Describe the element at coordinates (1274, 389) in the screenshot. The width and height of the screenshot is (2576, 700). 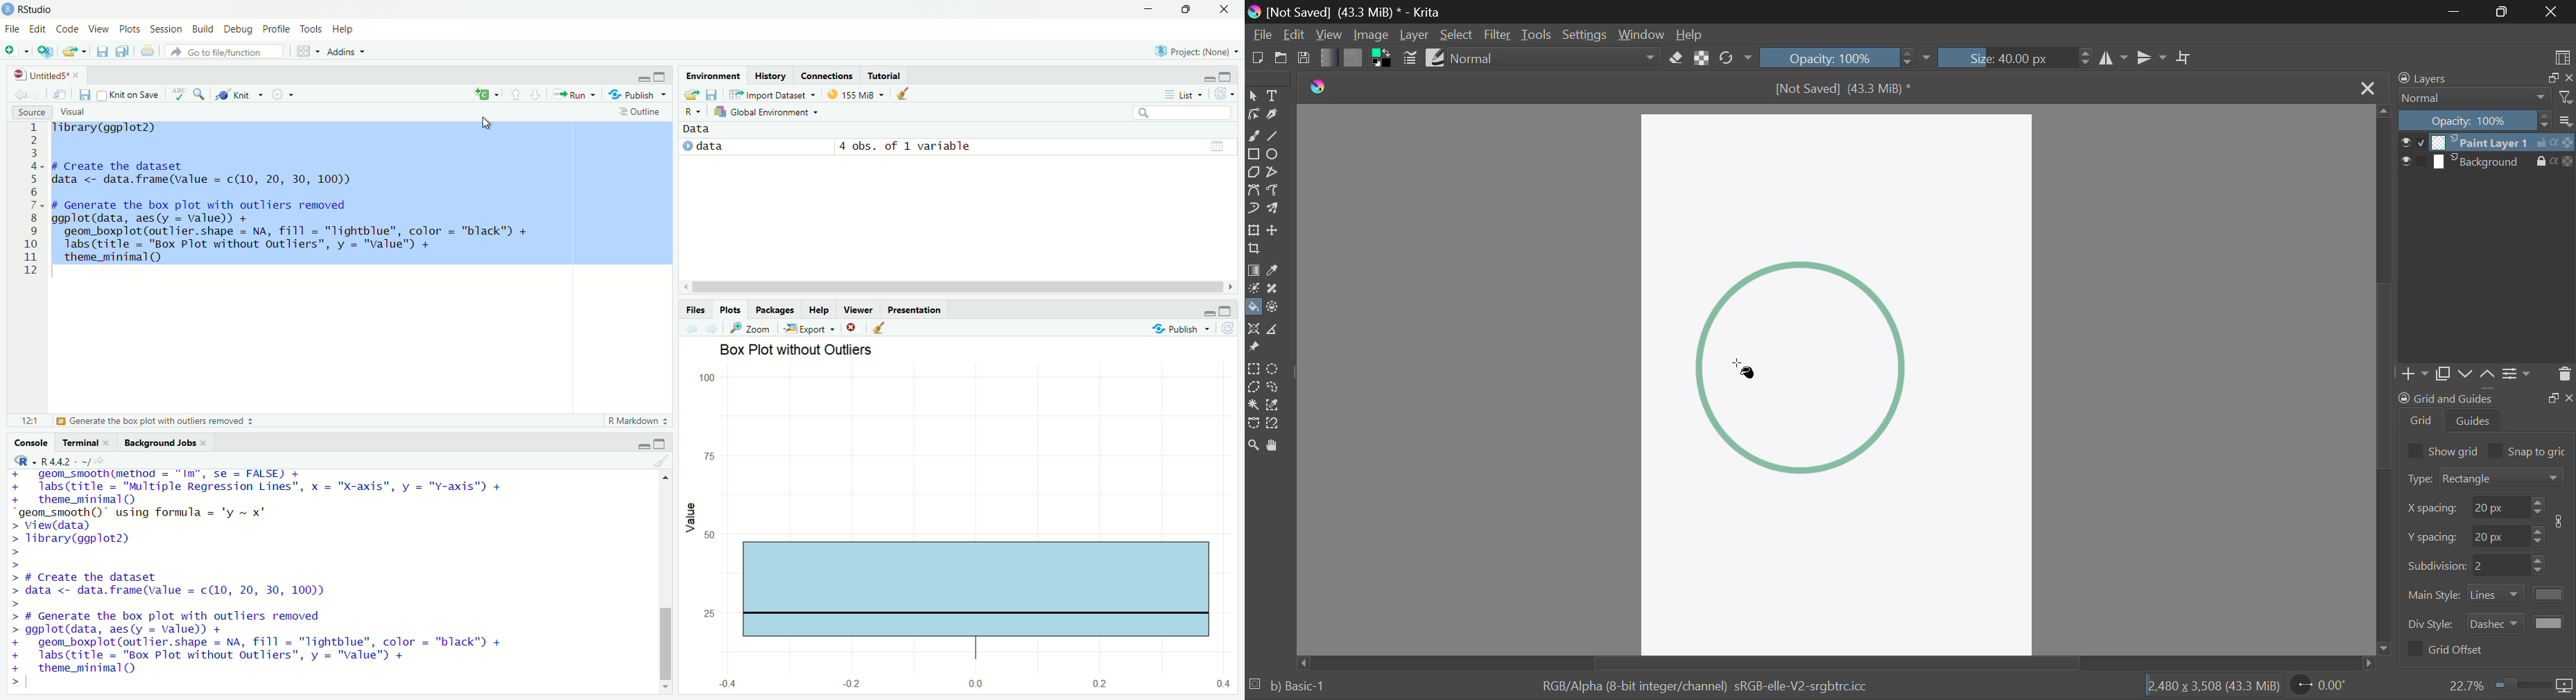
I see `Freehand Selection` at that location.